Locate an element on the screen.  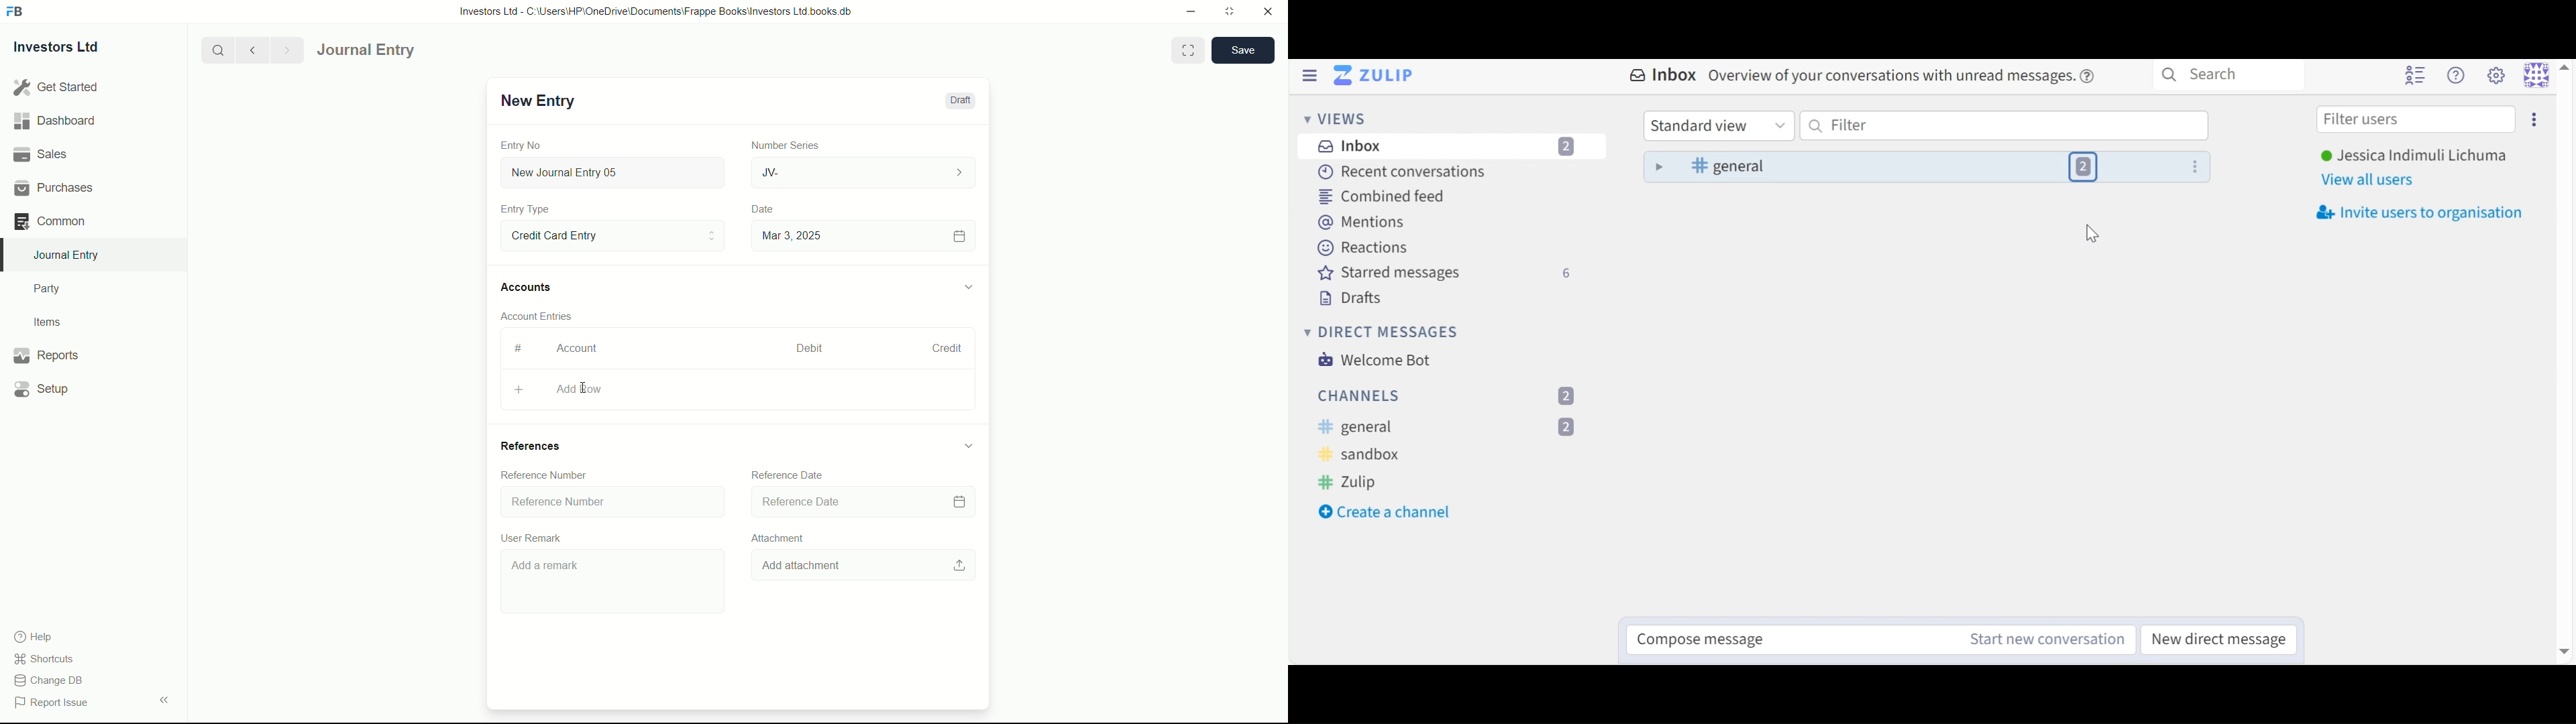
Inbox message is located at coordinates (1925, 167).